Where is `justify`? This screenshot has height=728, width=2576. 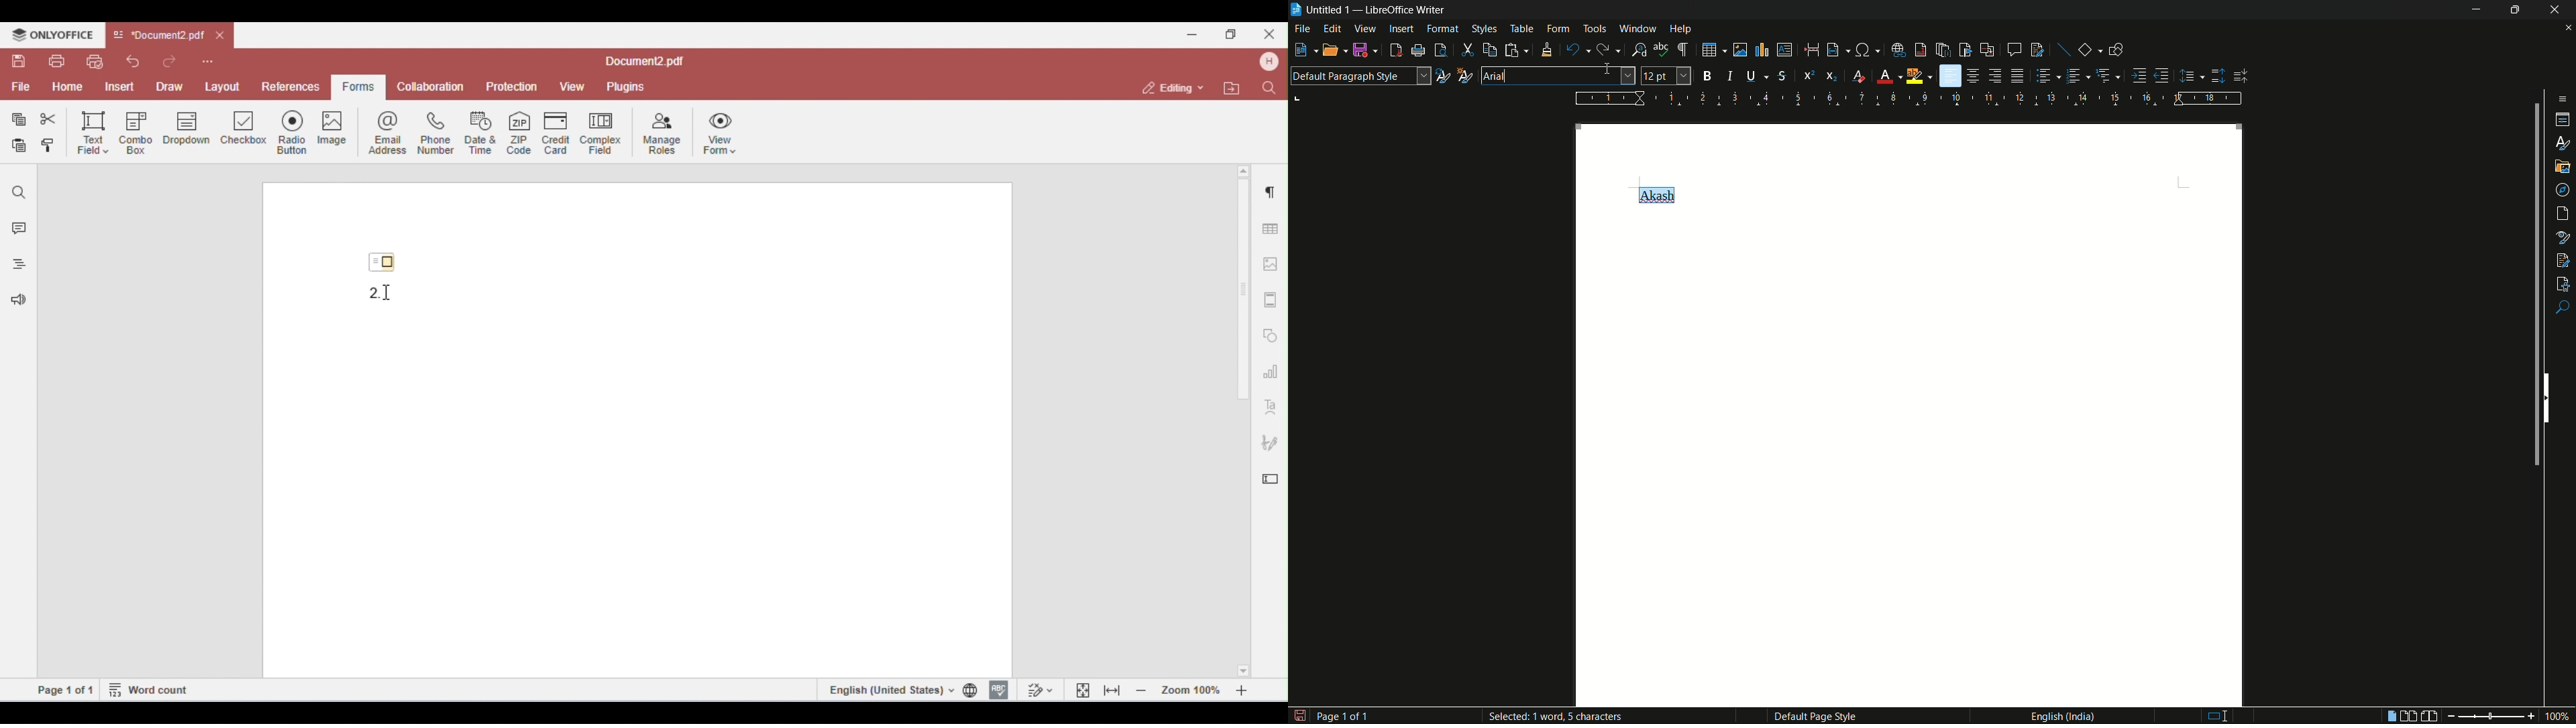
justify is located at coordinates (2019, 78).